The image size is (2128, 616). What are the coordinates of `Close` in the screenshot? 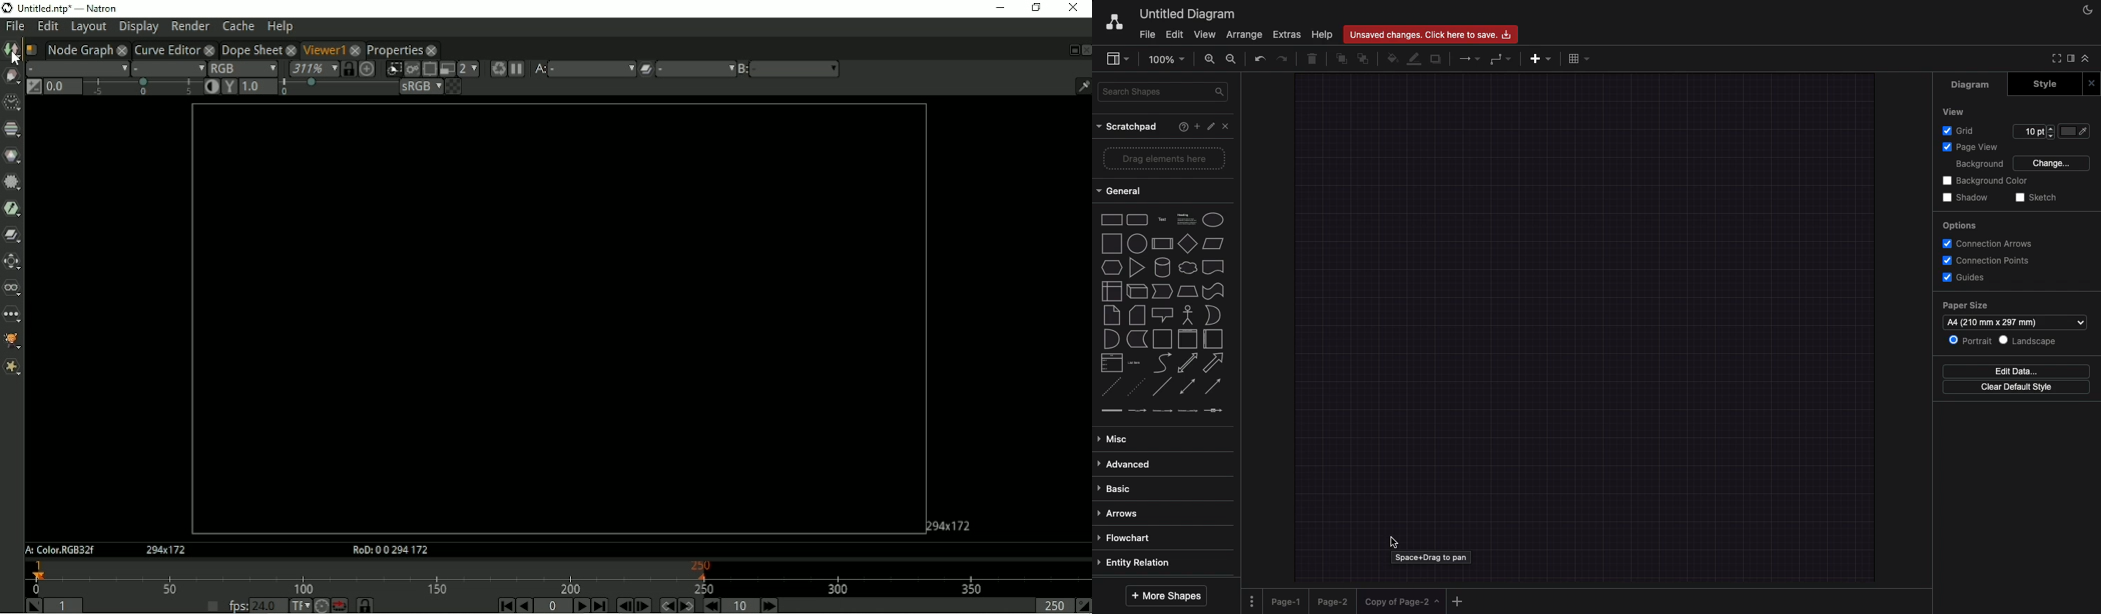 It's located at (2091, 83).